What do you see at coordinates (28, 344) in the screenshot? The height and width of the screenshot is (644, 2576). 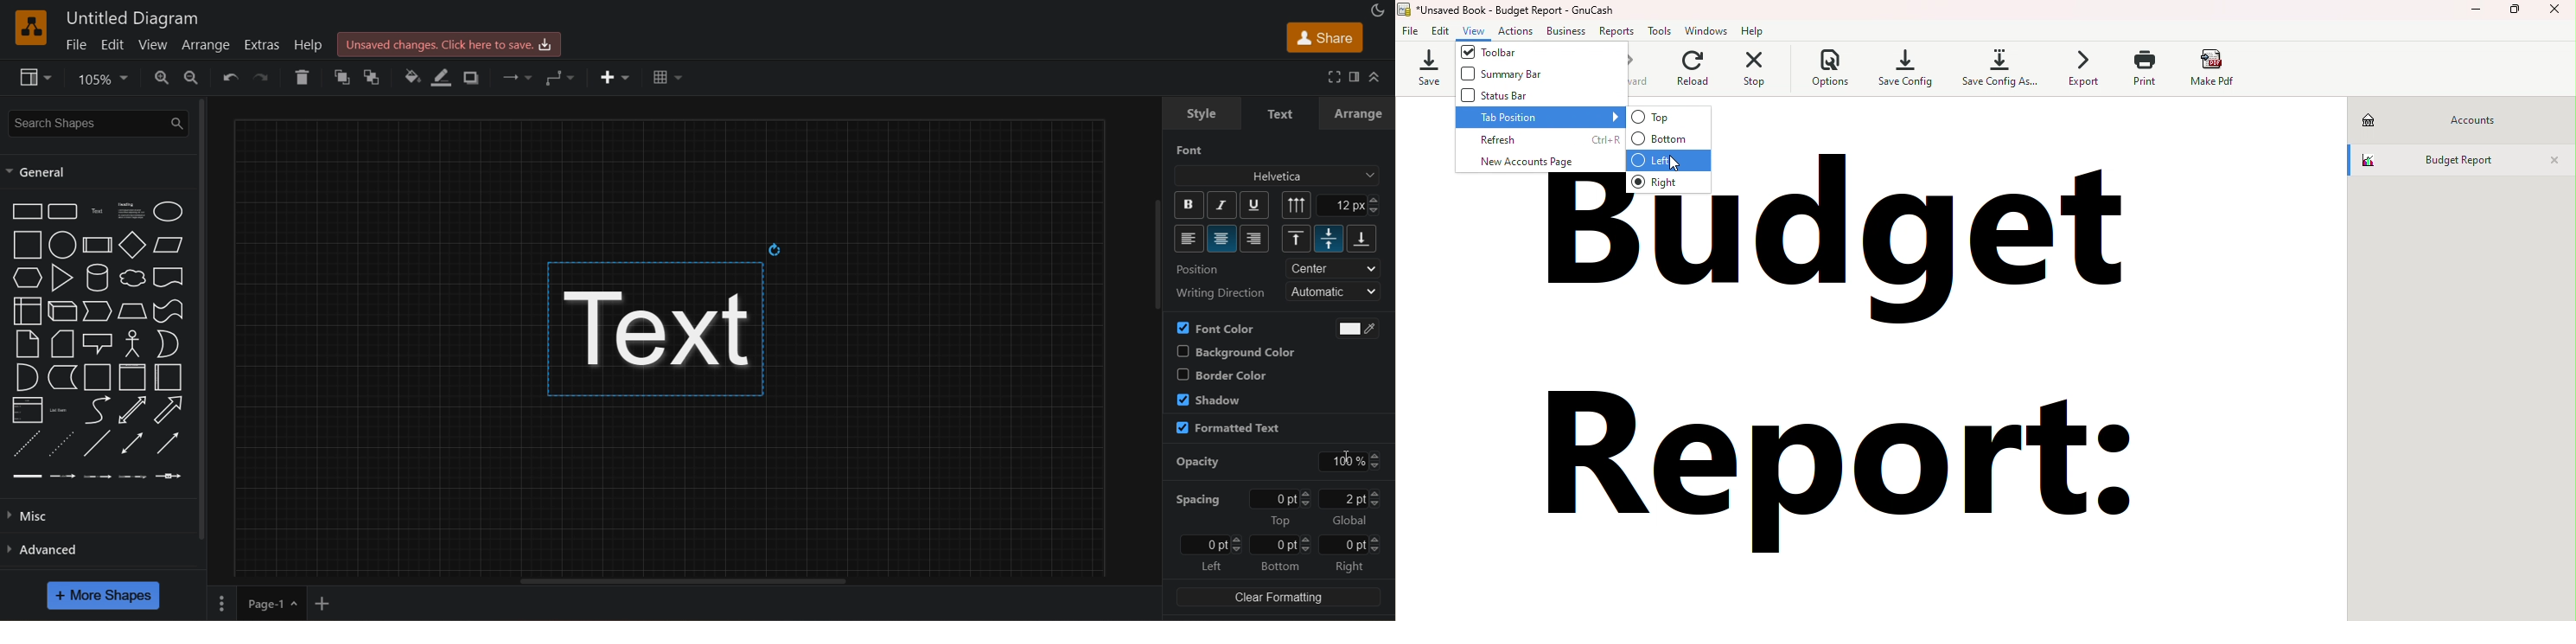 I see `note` at bounding box center [28, 344].